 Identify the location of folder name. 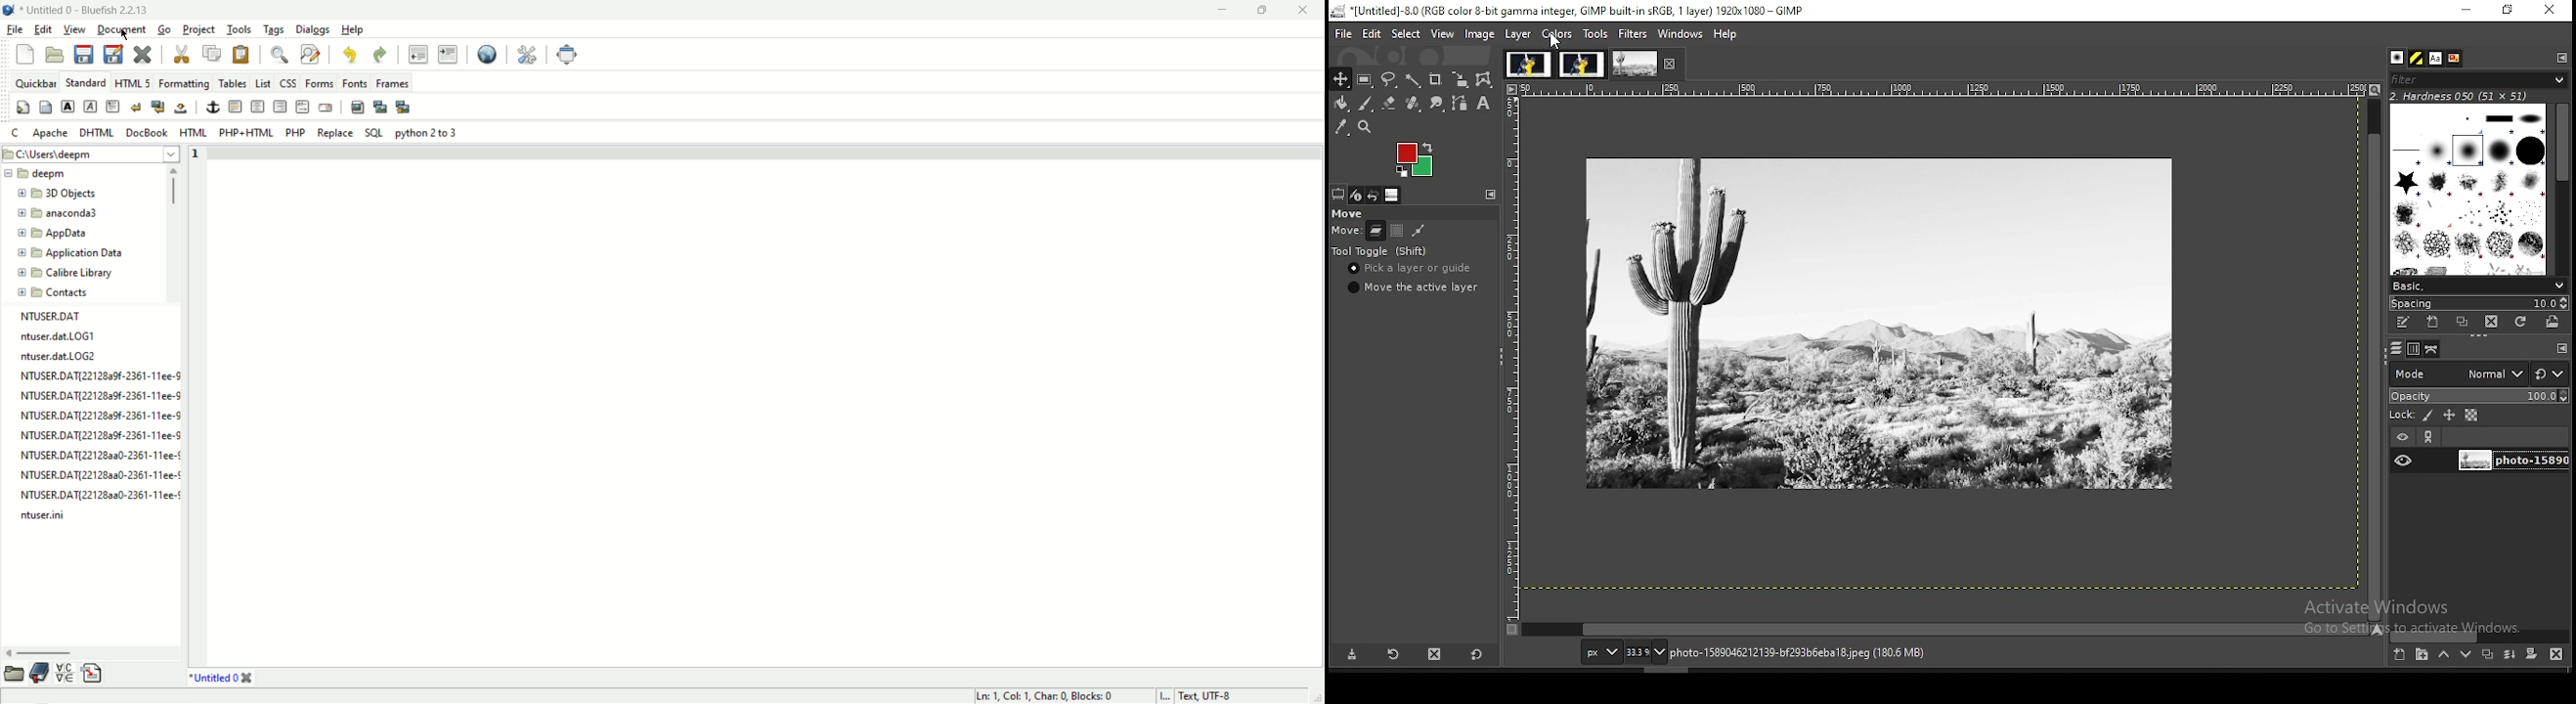
(59, 192).